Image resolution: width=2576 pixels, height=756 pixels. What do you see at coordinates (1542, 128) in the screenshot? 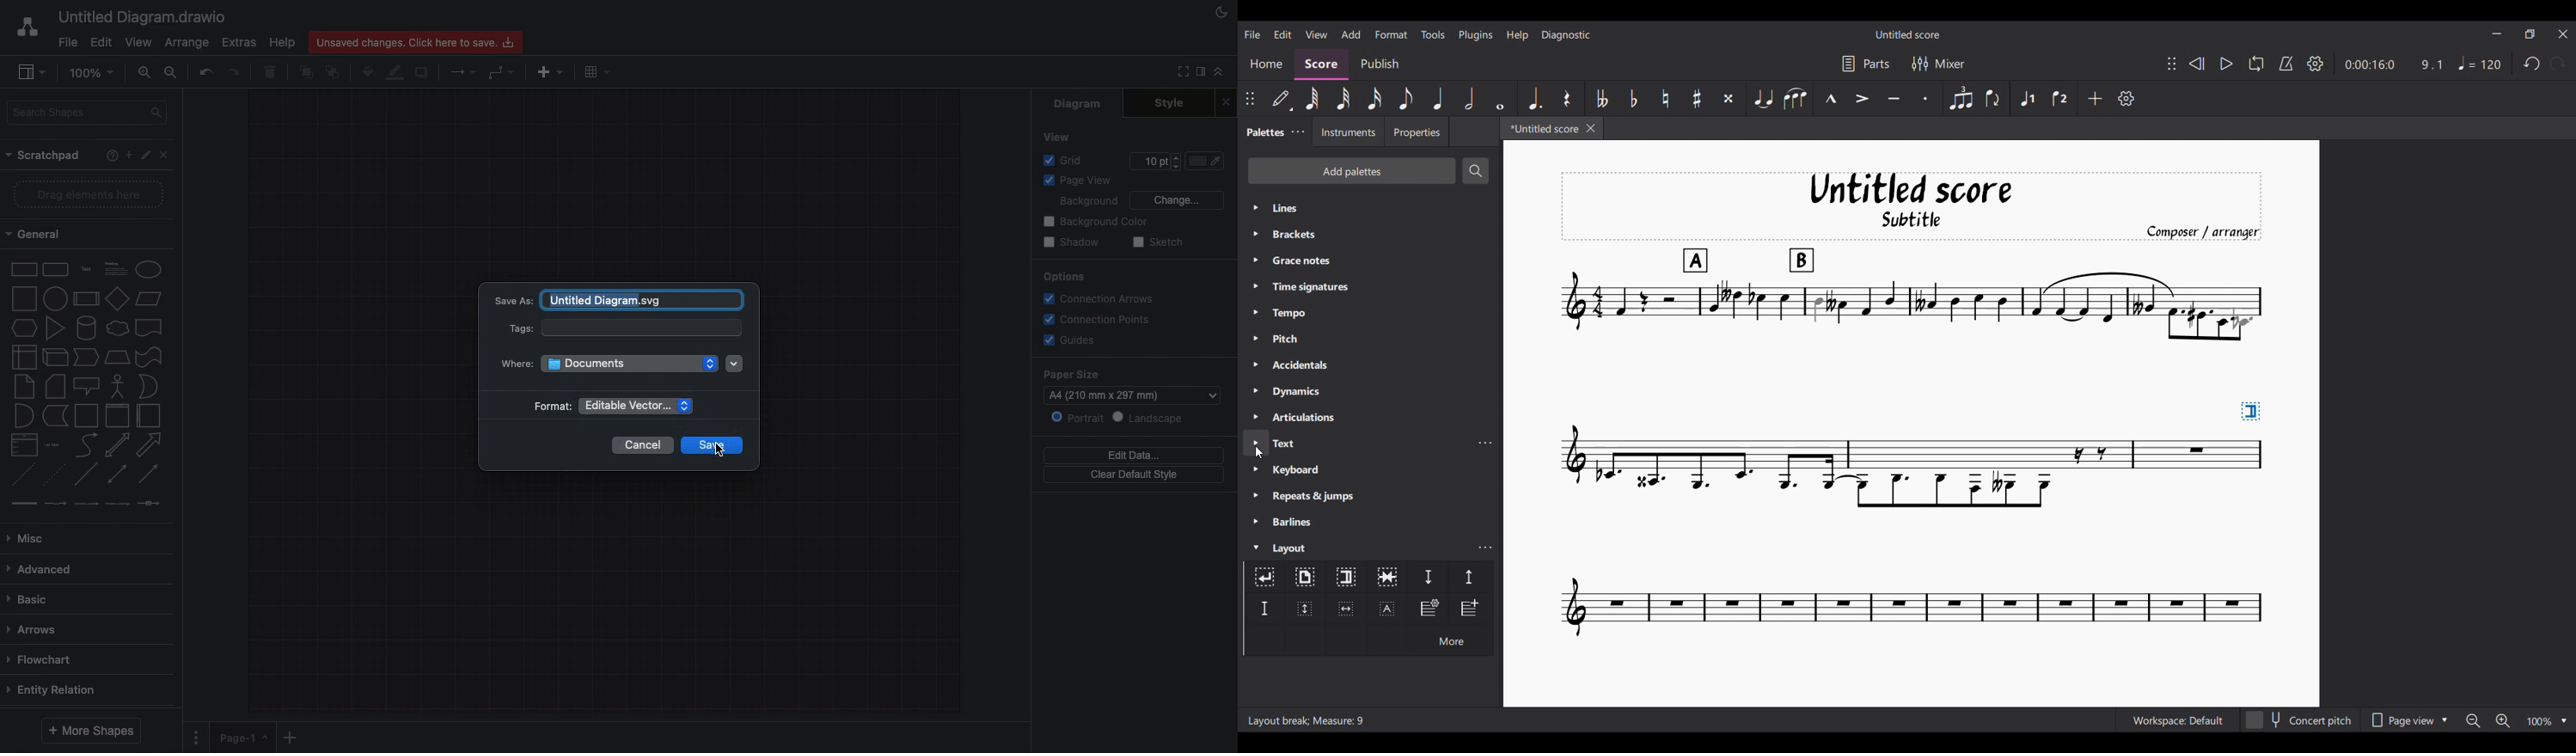
I see `*Untitled score, current tab` at bounding box center [1542, 128].